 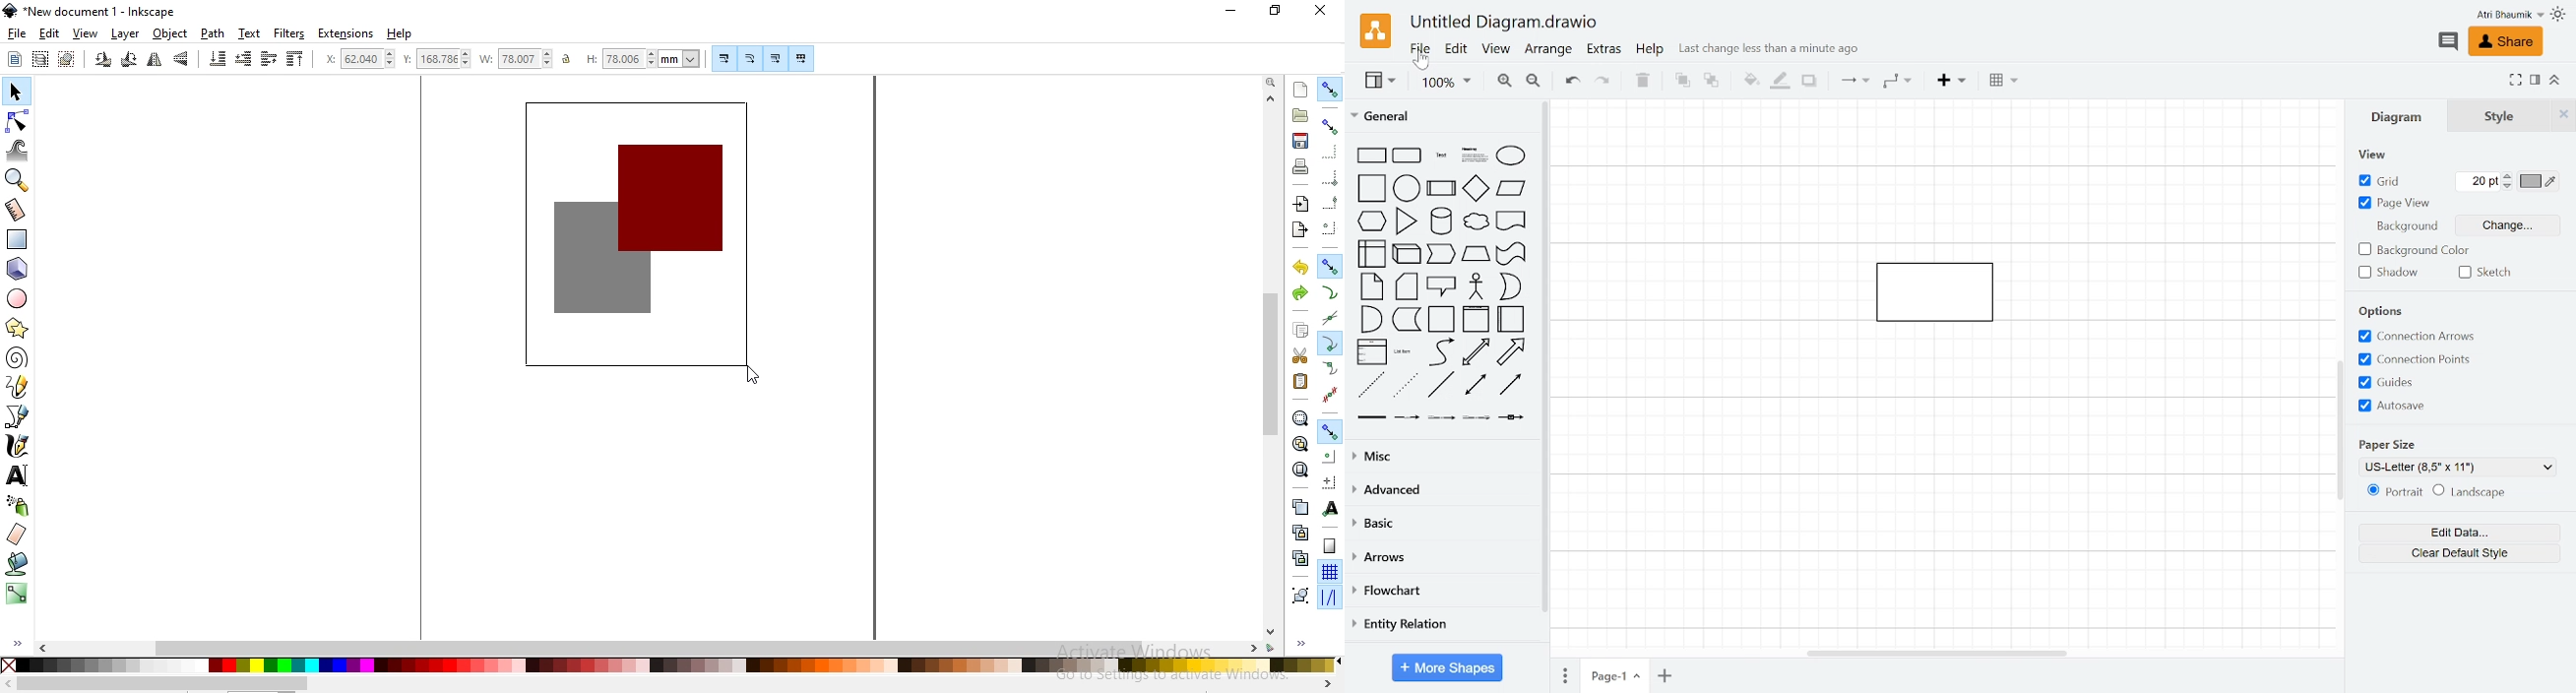 What do you see at coordinates (17, 210) in the screenshot?
I see `measurement tool` at bounding box center [17, 210].